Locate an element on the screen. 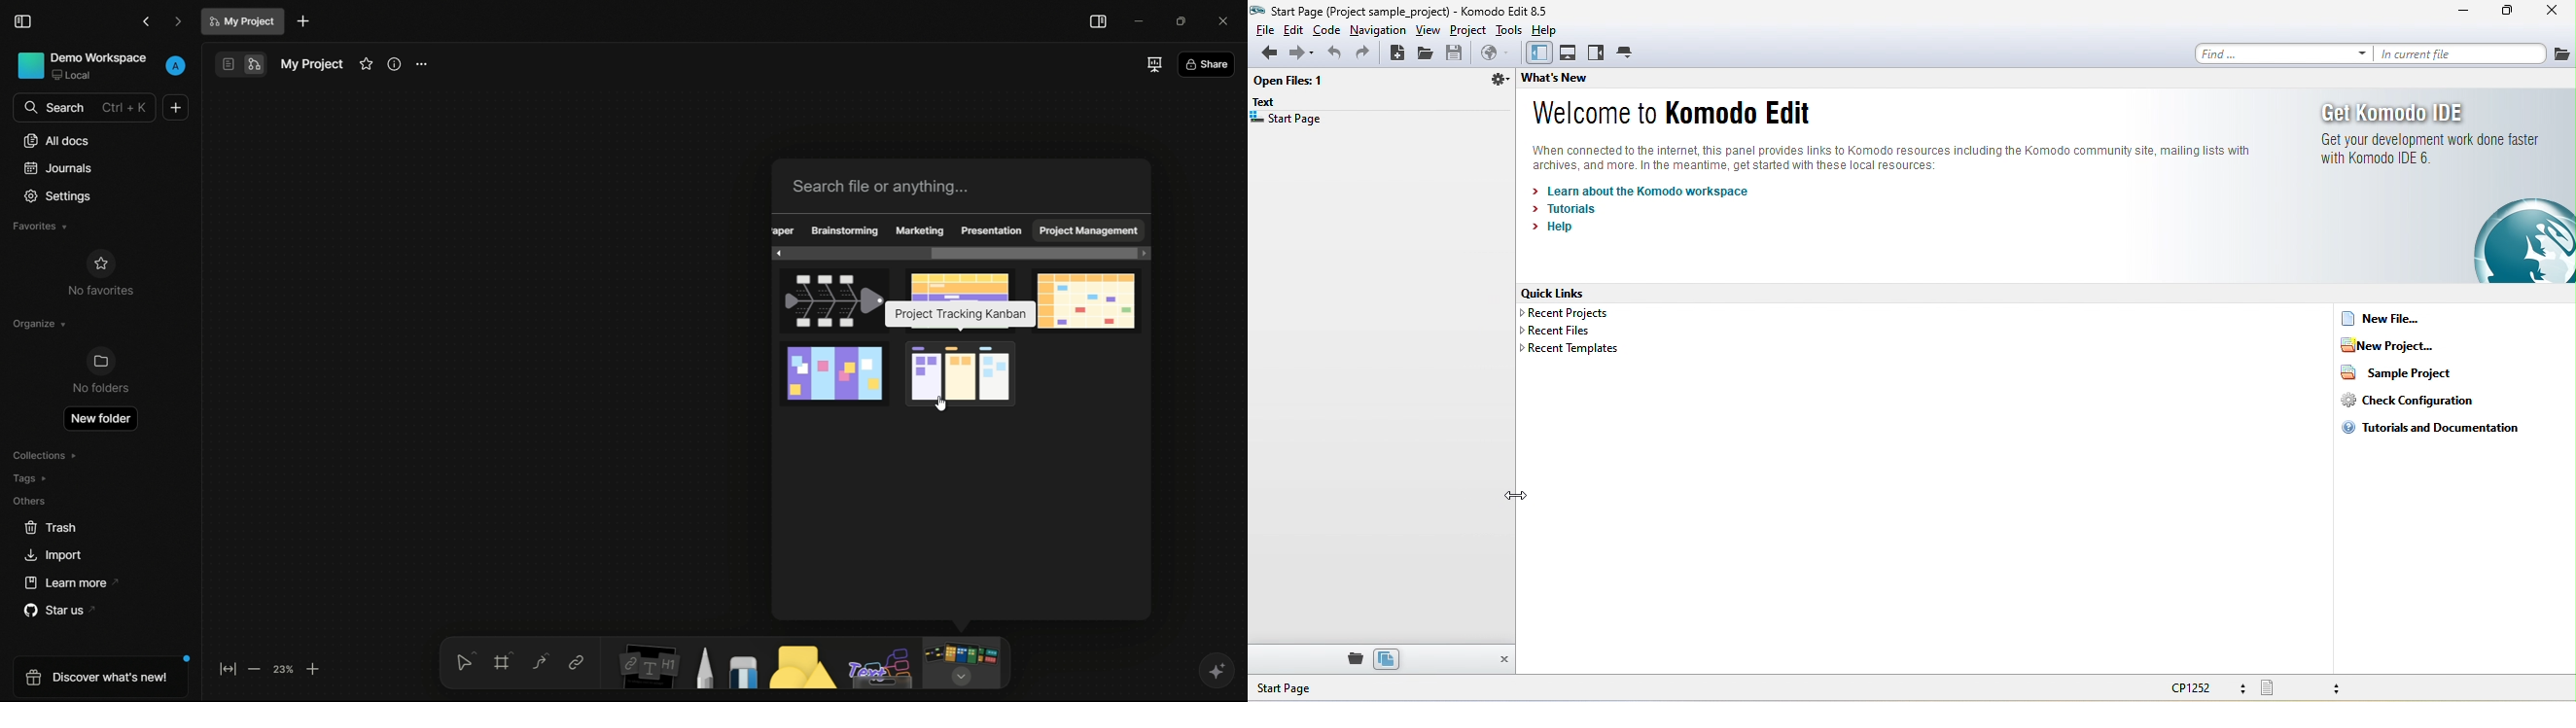 The image size is (2576, 728). tutorials is located at coordinates (1572, 209).